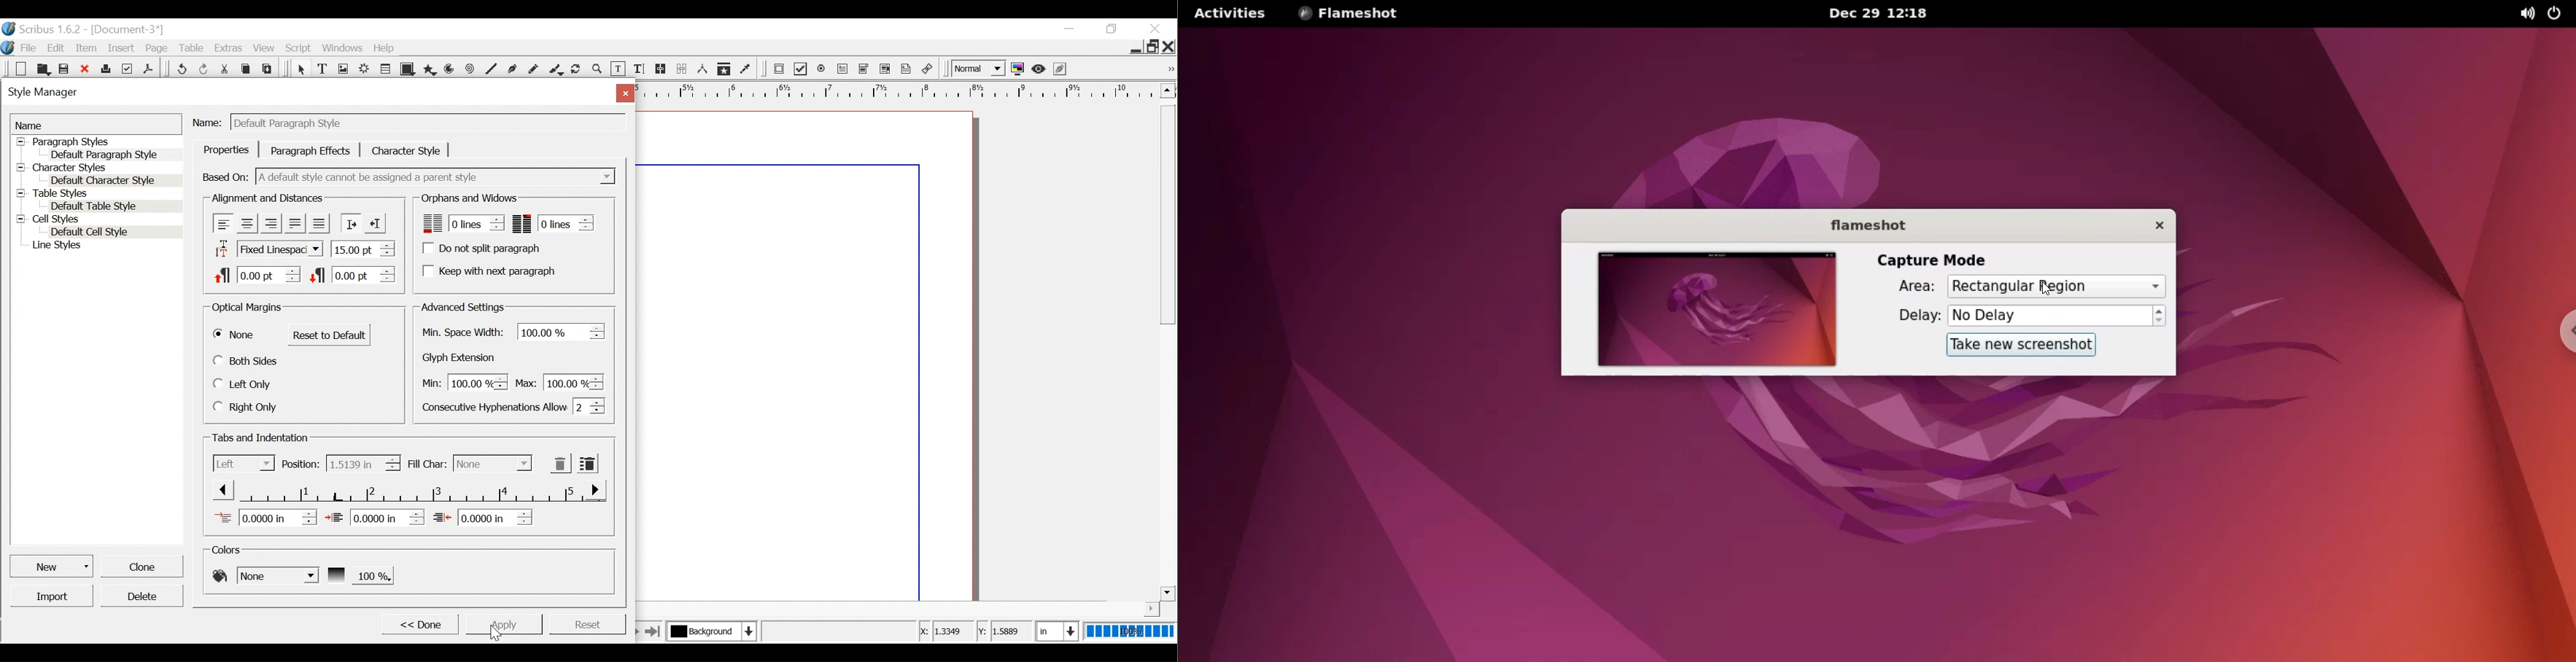 The image size is (2576, 672). I want to click on link text frames, so click(661, 69).